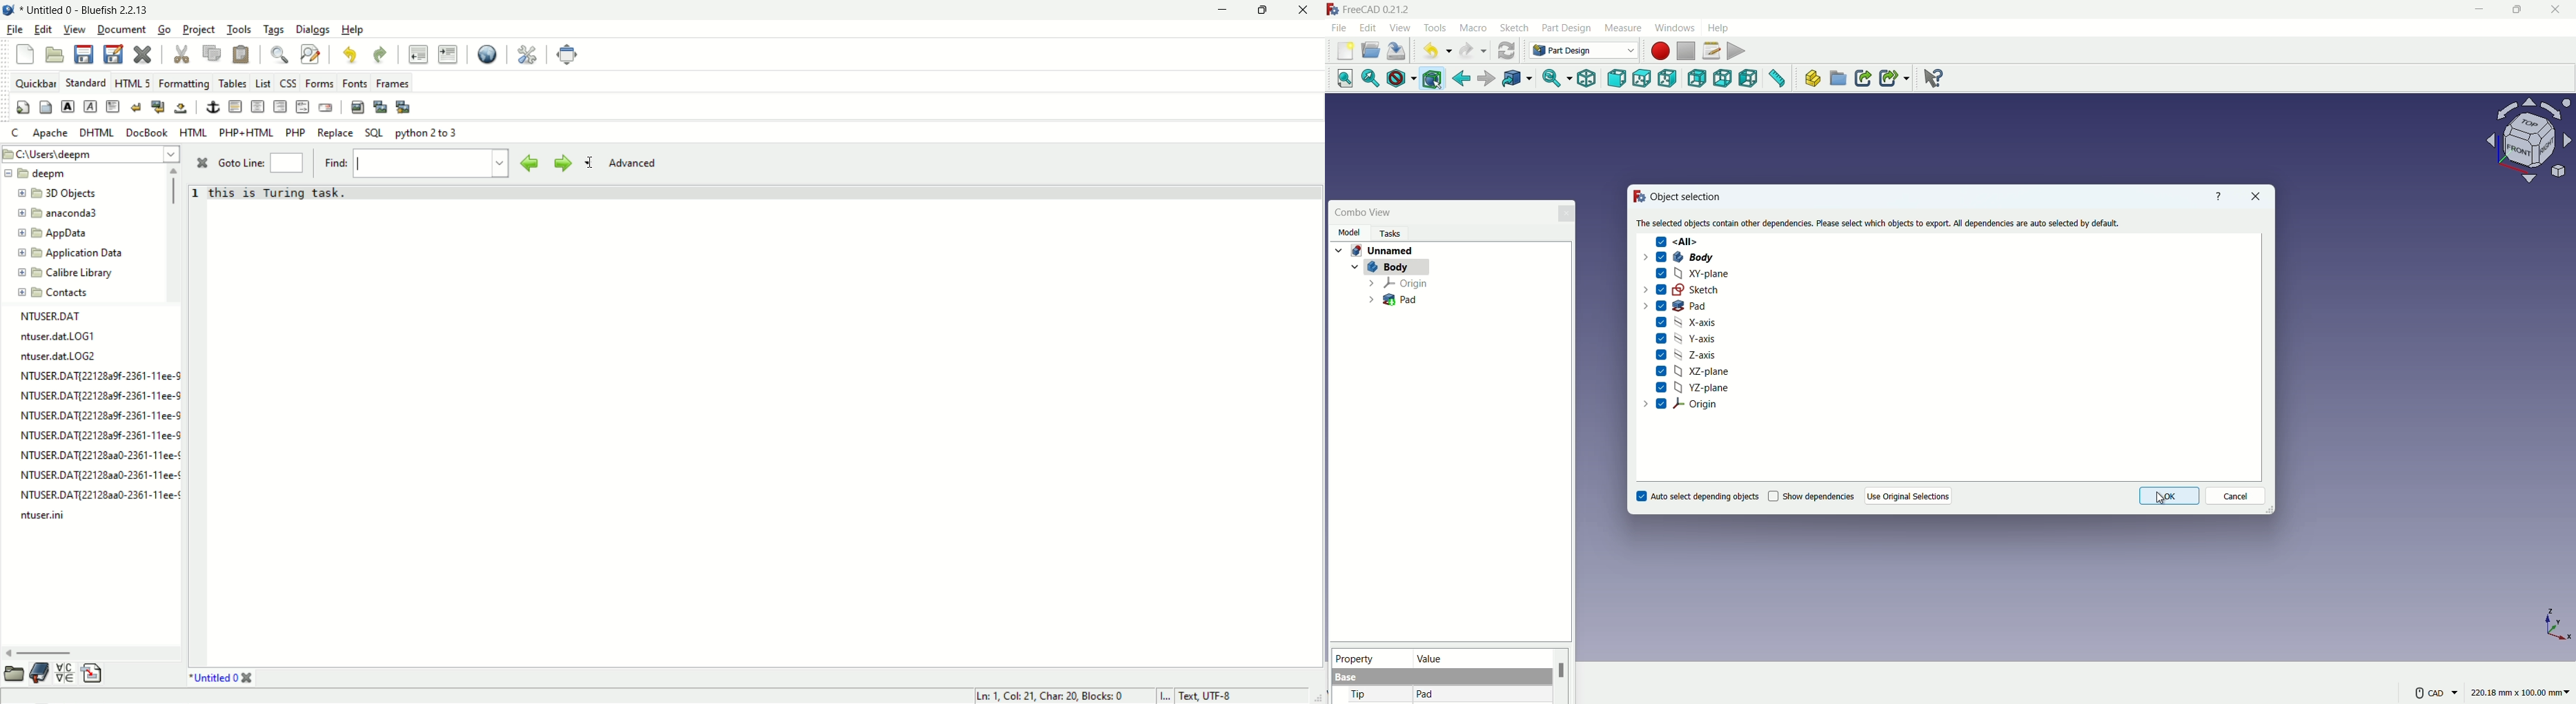 The height and width of the screenshot is (728, 2576). Describe the element at coordinates (1369, 27) in the screenshot. I see `edit` at that location.